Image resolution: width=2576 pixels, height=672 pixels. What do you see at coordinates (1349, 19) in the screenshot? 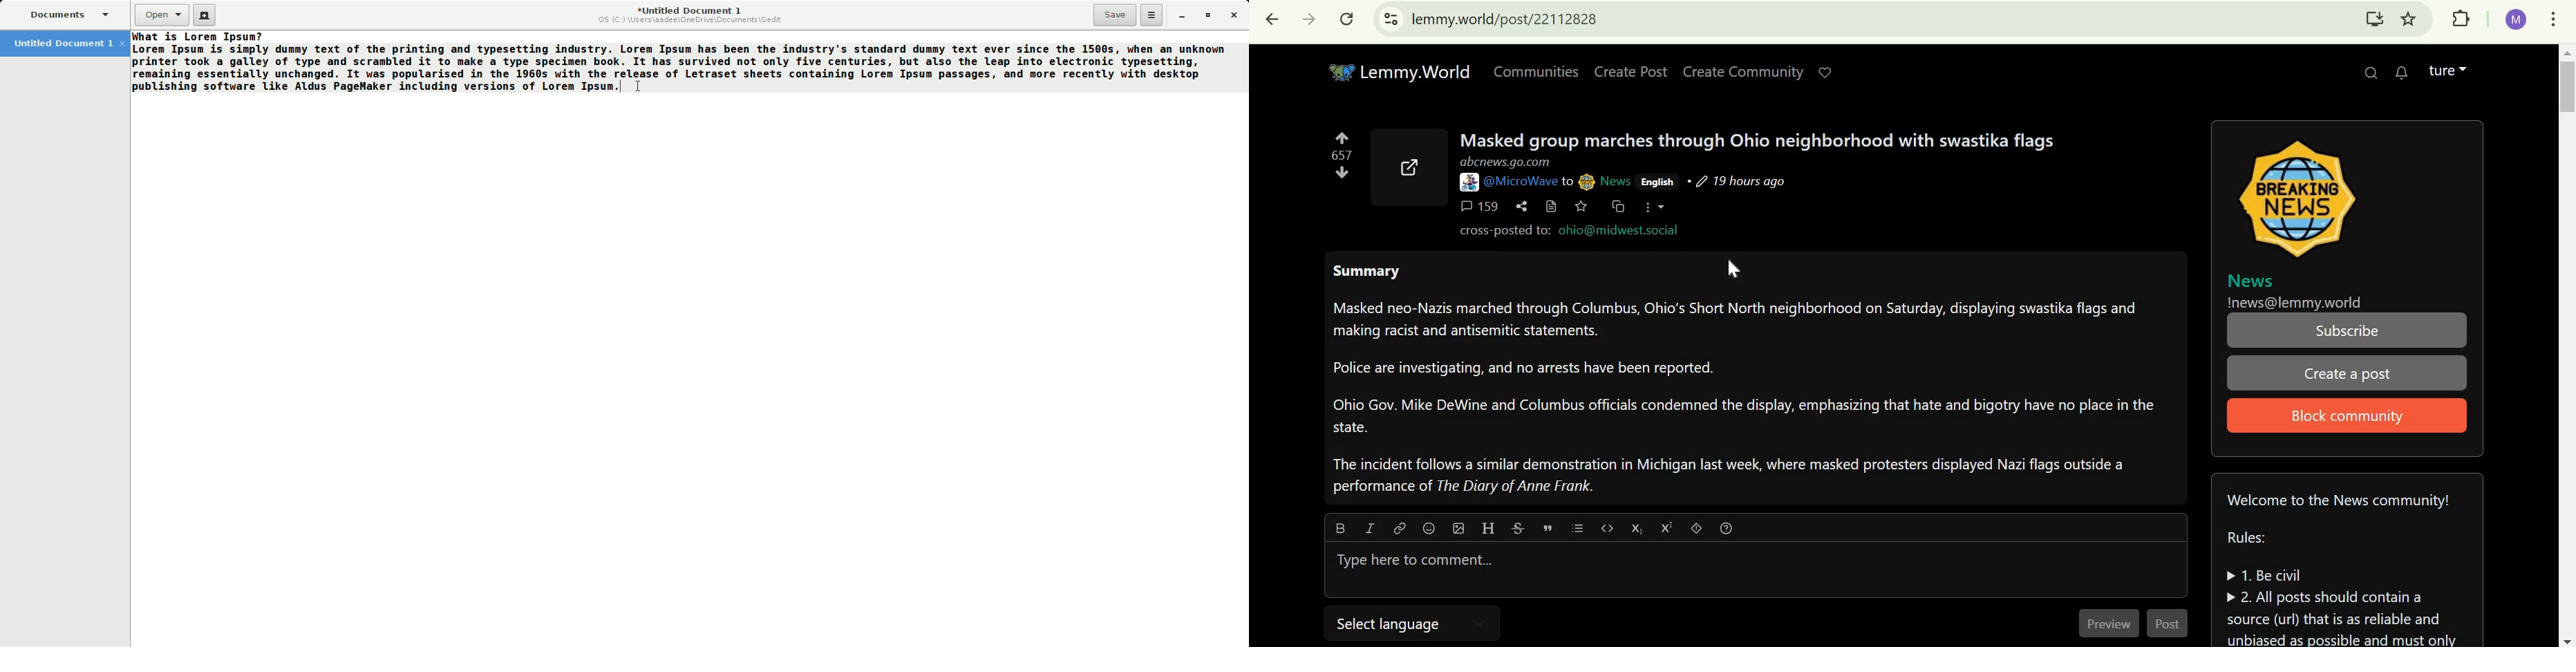
I see `Reload this page` at bounding box center [1349, 19].